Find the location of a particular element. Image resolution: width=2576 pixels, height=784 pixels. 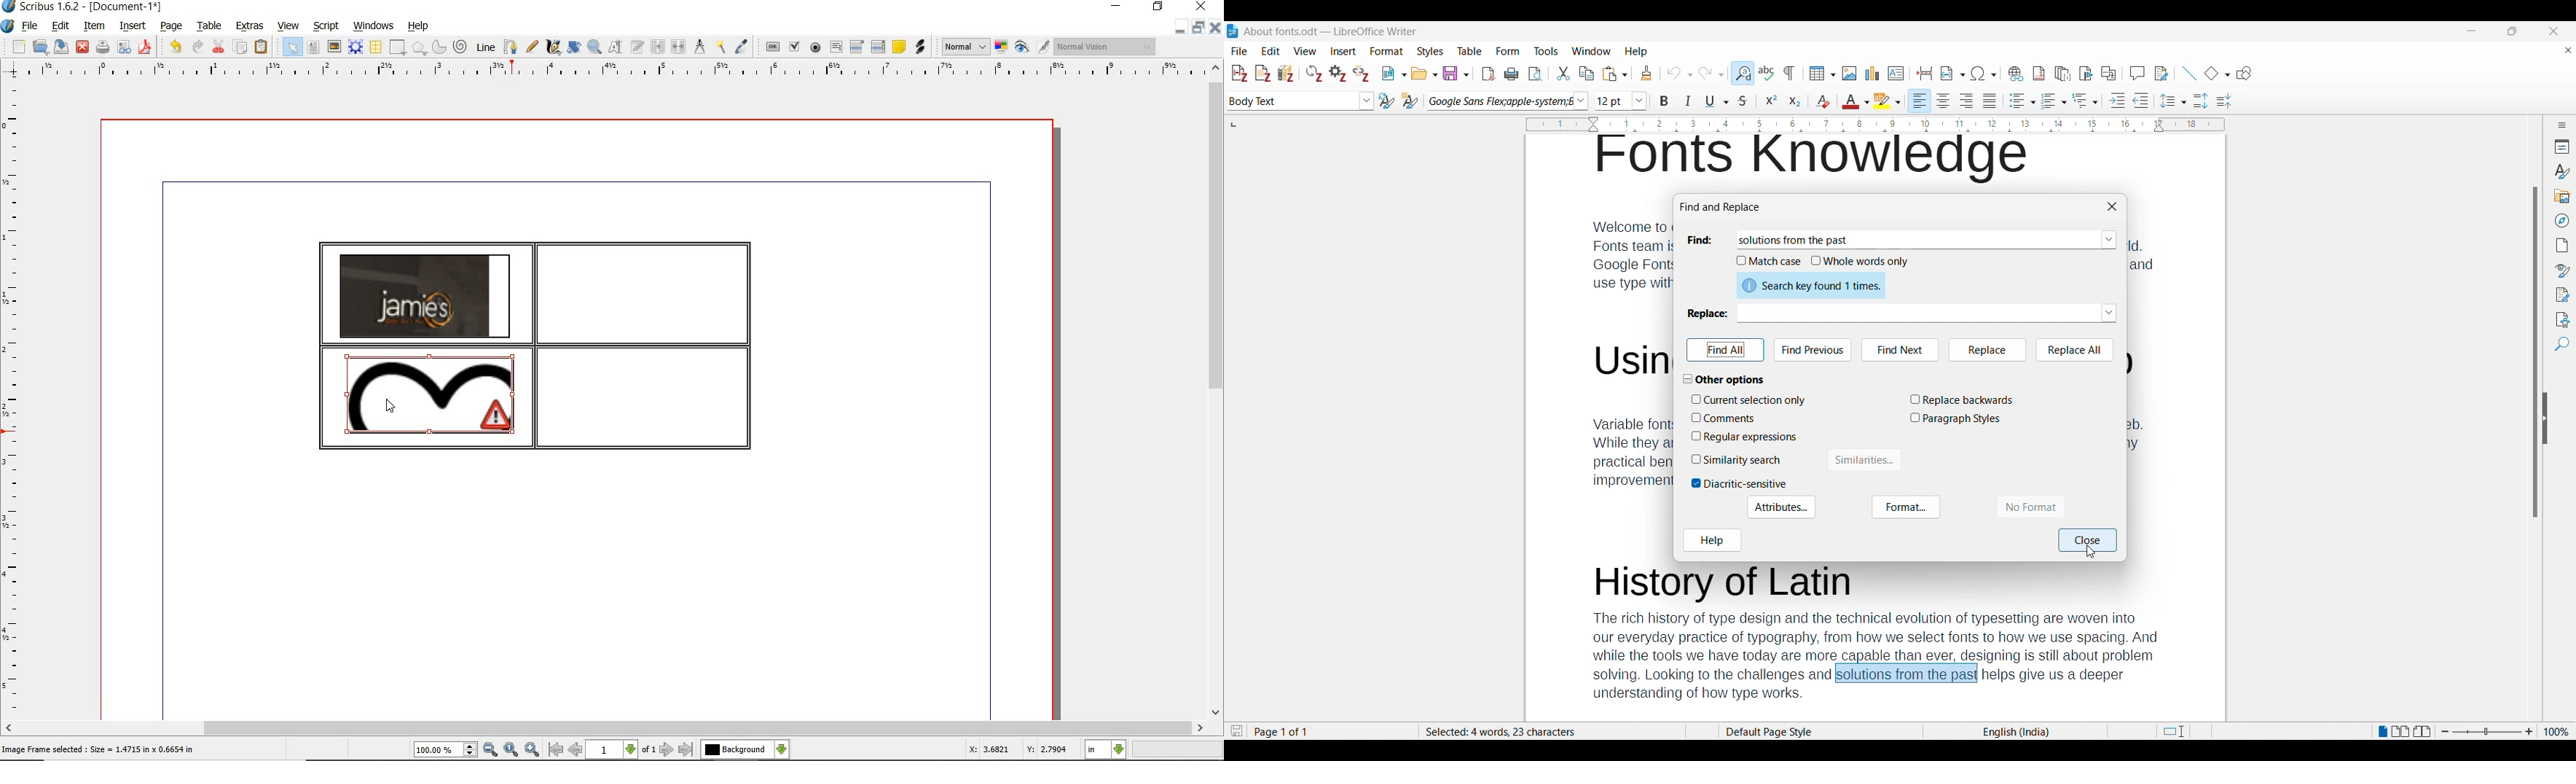

Export directly as PDF is located at coordinates (1489, 74).